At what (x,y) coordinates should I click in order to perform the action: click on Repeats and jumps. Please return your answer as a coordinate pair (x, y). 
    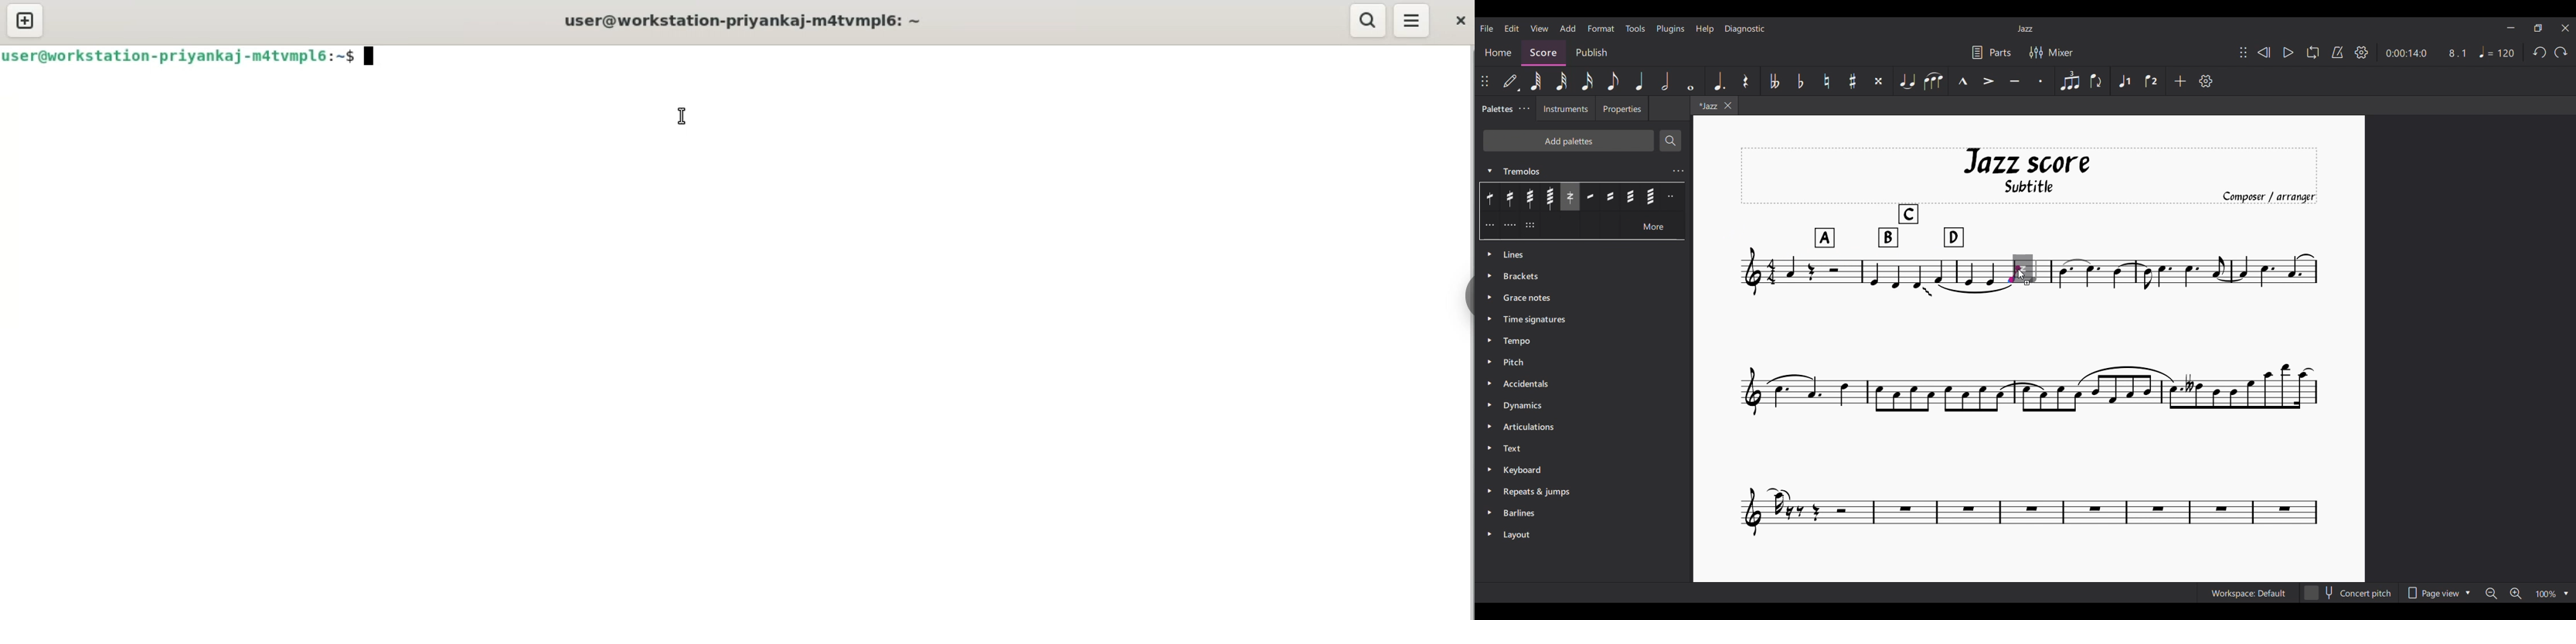
    Looking at the image, I should click on (1583, 492).